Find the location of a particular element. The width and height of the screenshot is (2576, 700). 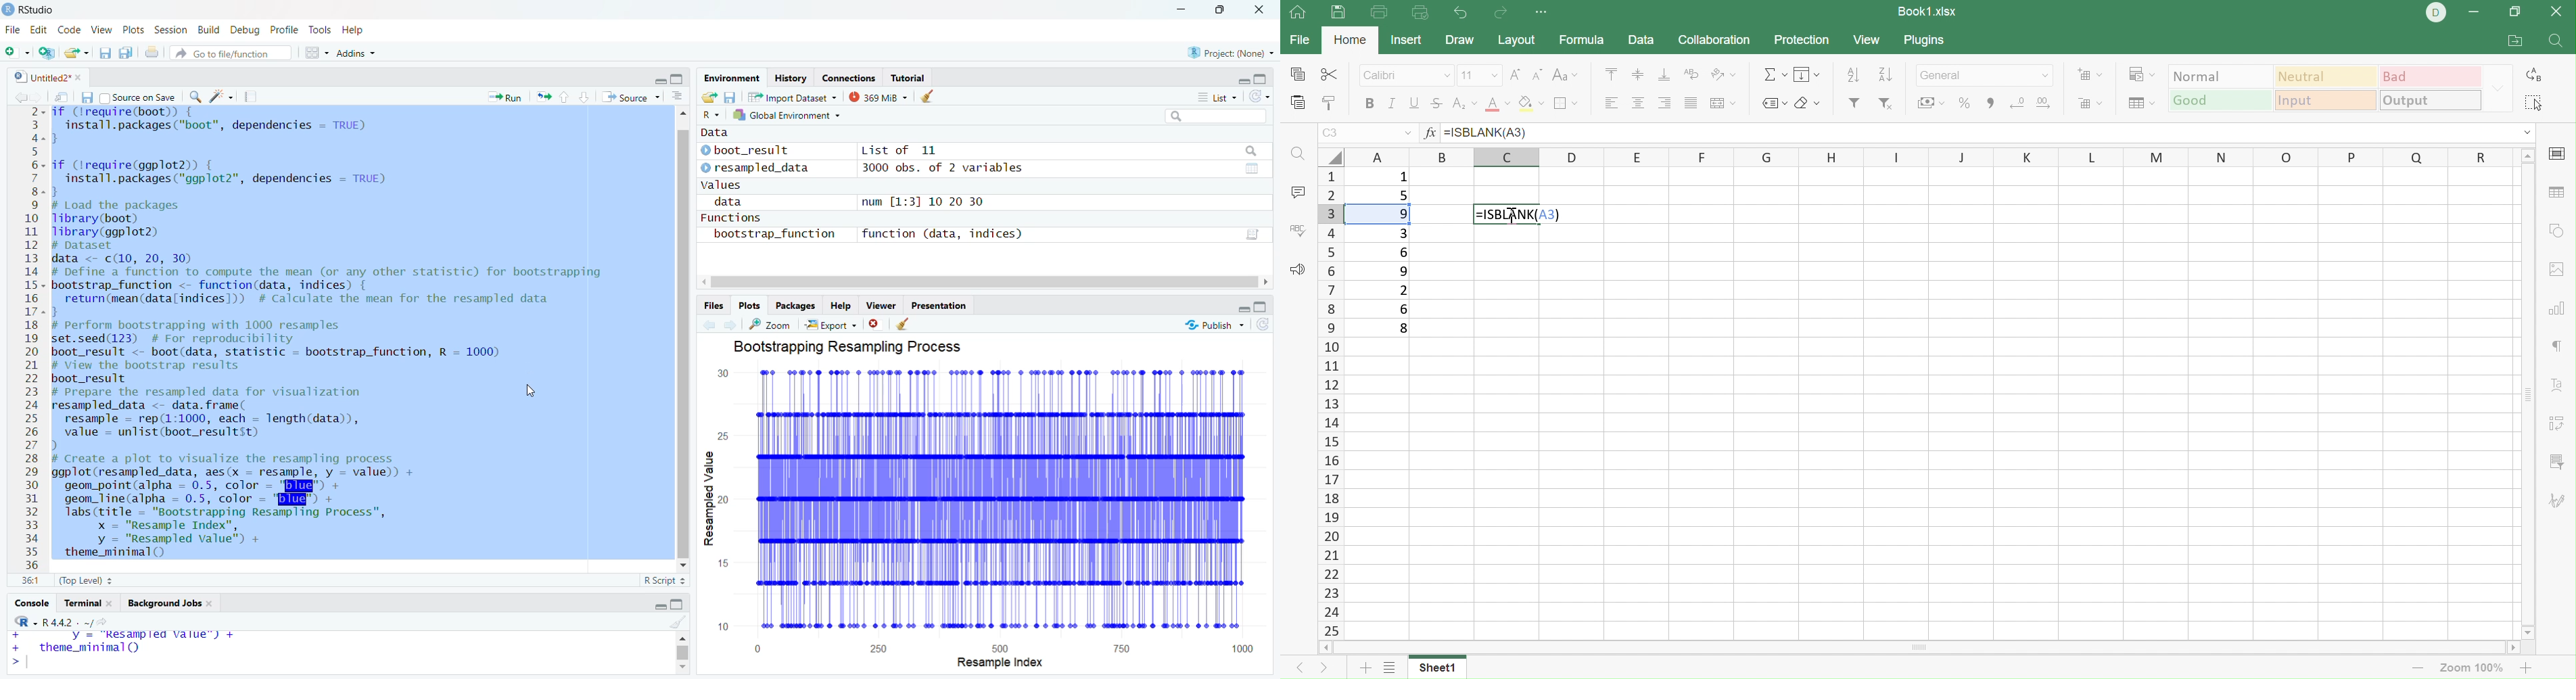

Replace is located at coordinates (2537, 73).